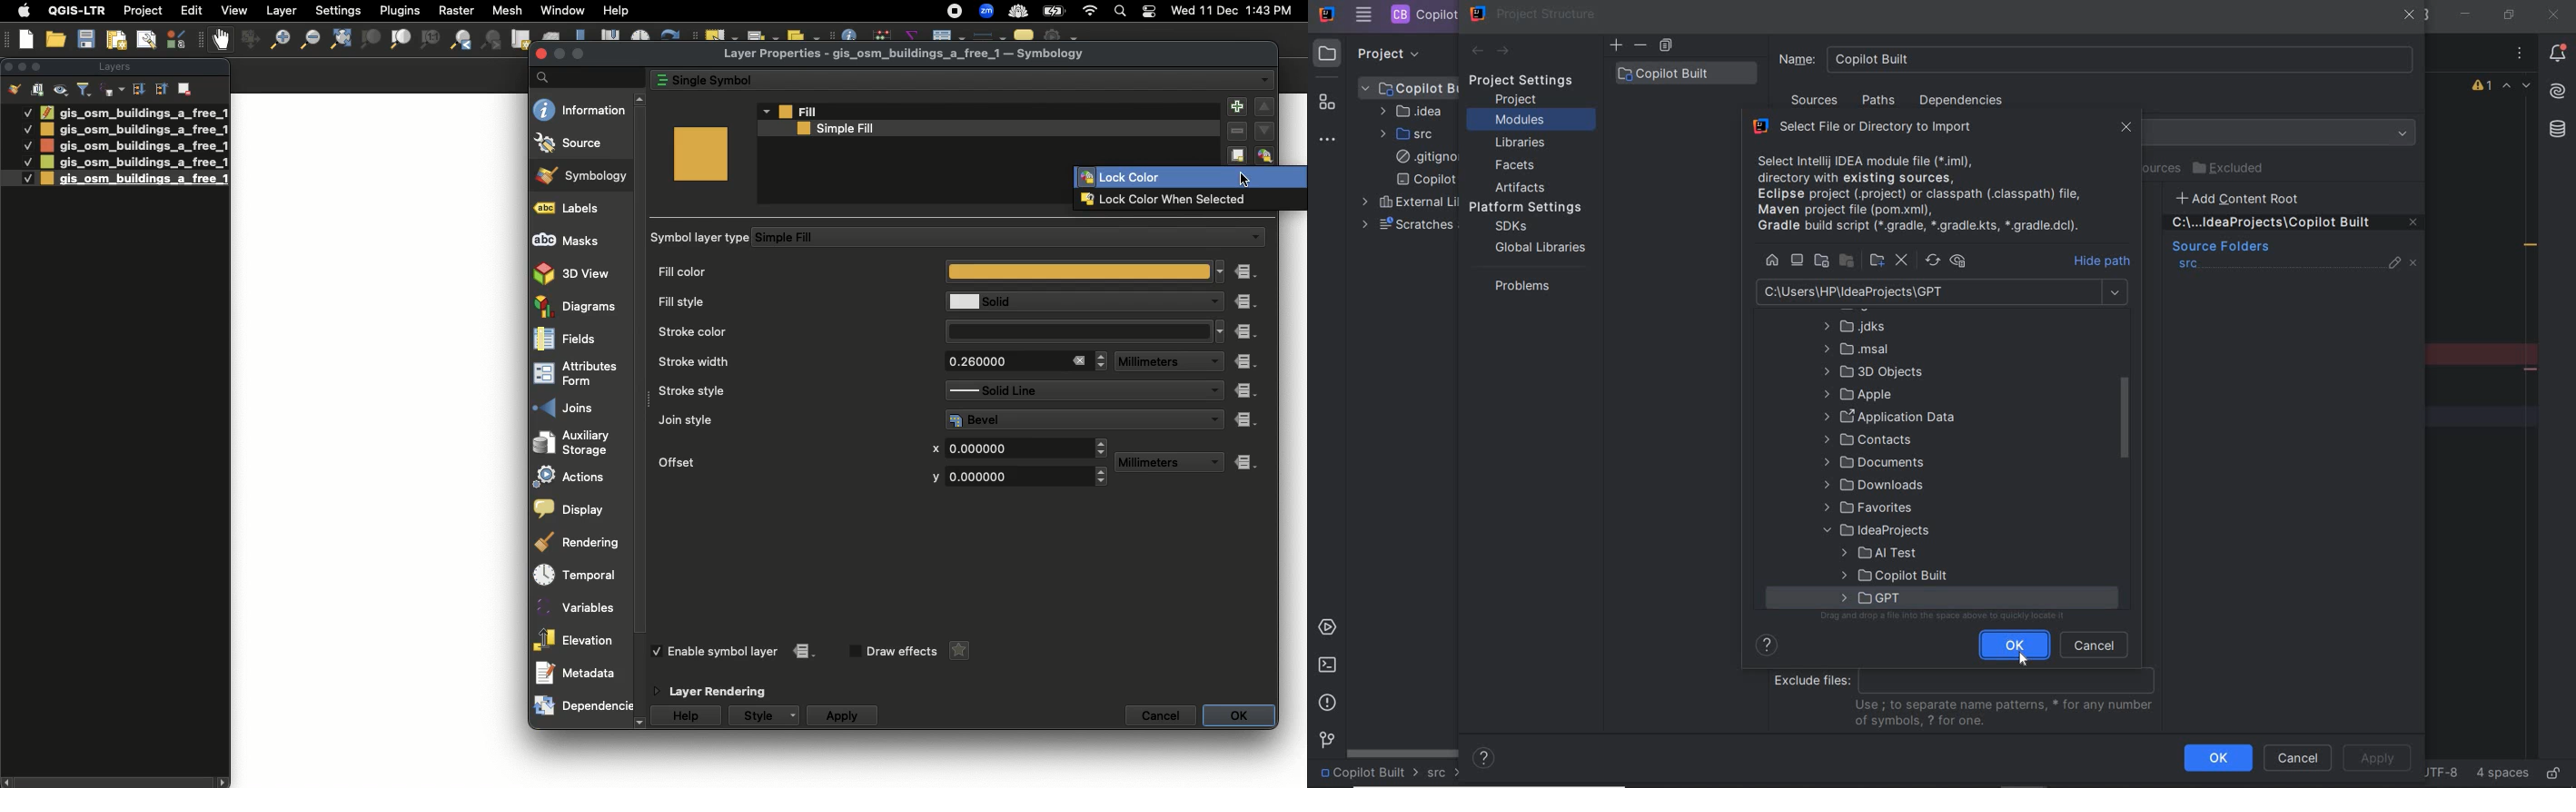 This screenshot has height=812, width=2576. What do you see at coordinates (1249, 361) in the screenshot?
I see `` at bounding box center [1249, 361].